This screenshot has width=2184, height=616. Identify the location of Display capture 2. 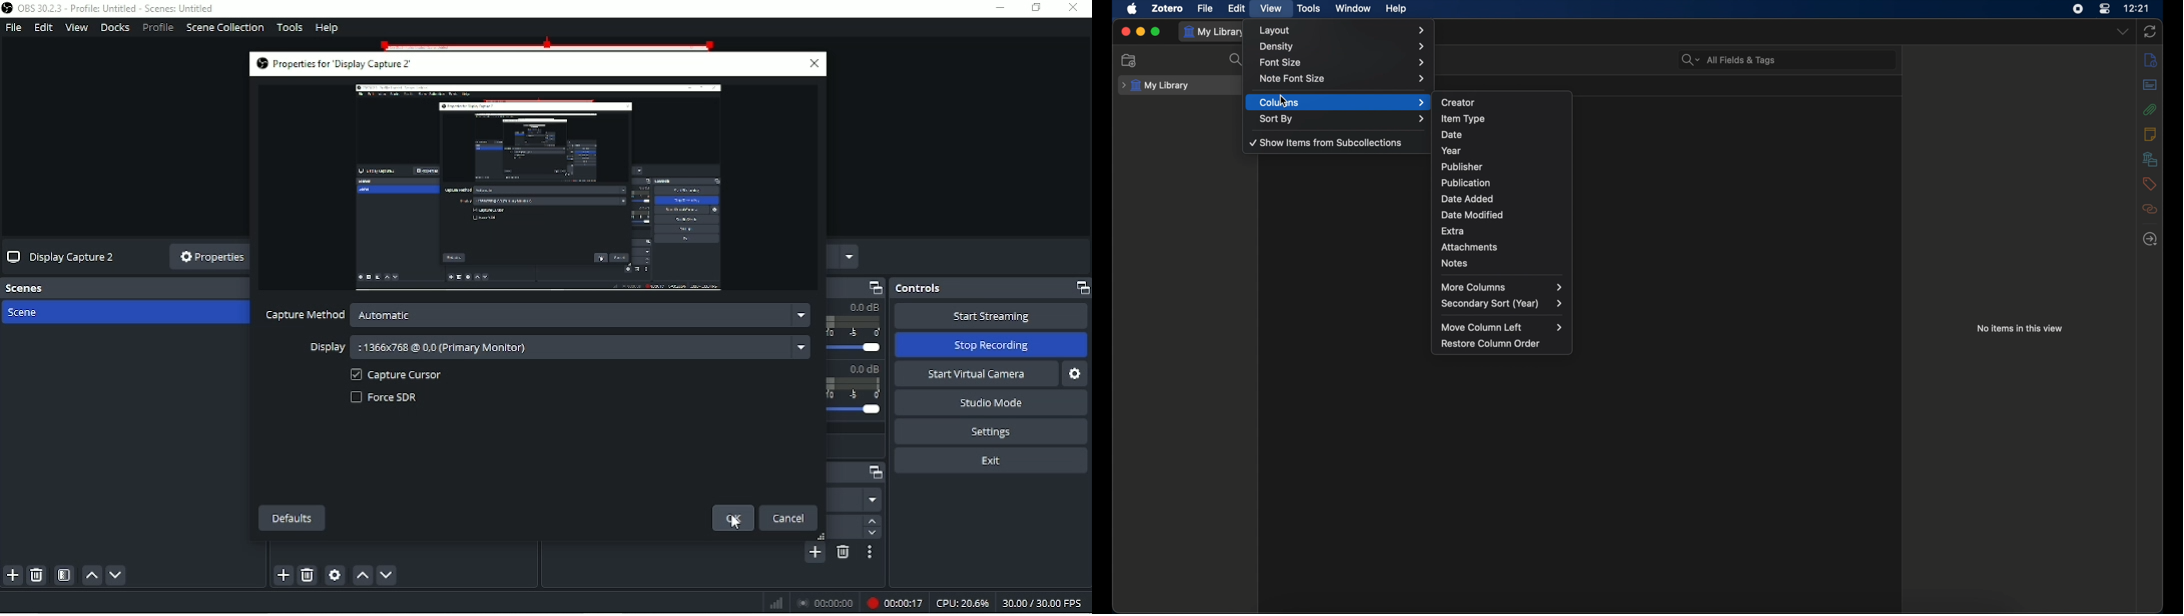
(60, 256).